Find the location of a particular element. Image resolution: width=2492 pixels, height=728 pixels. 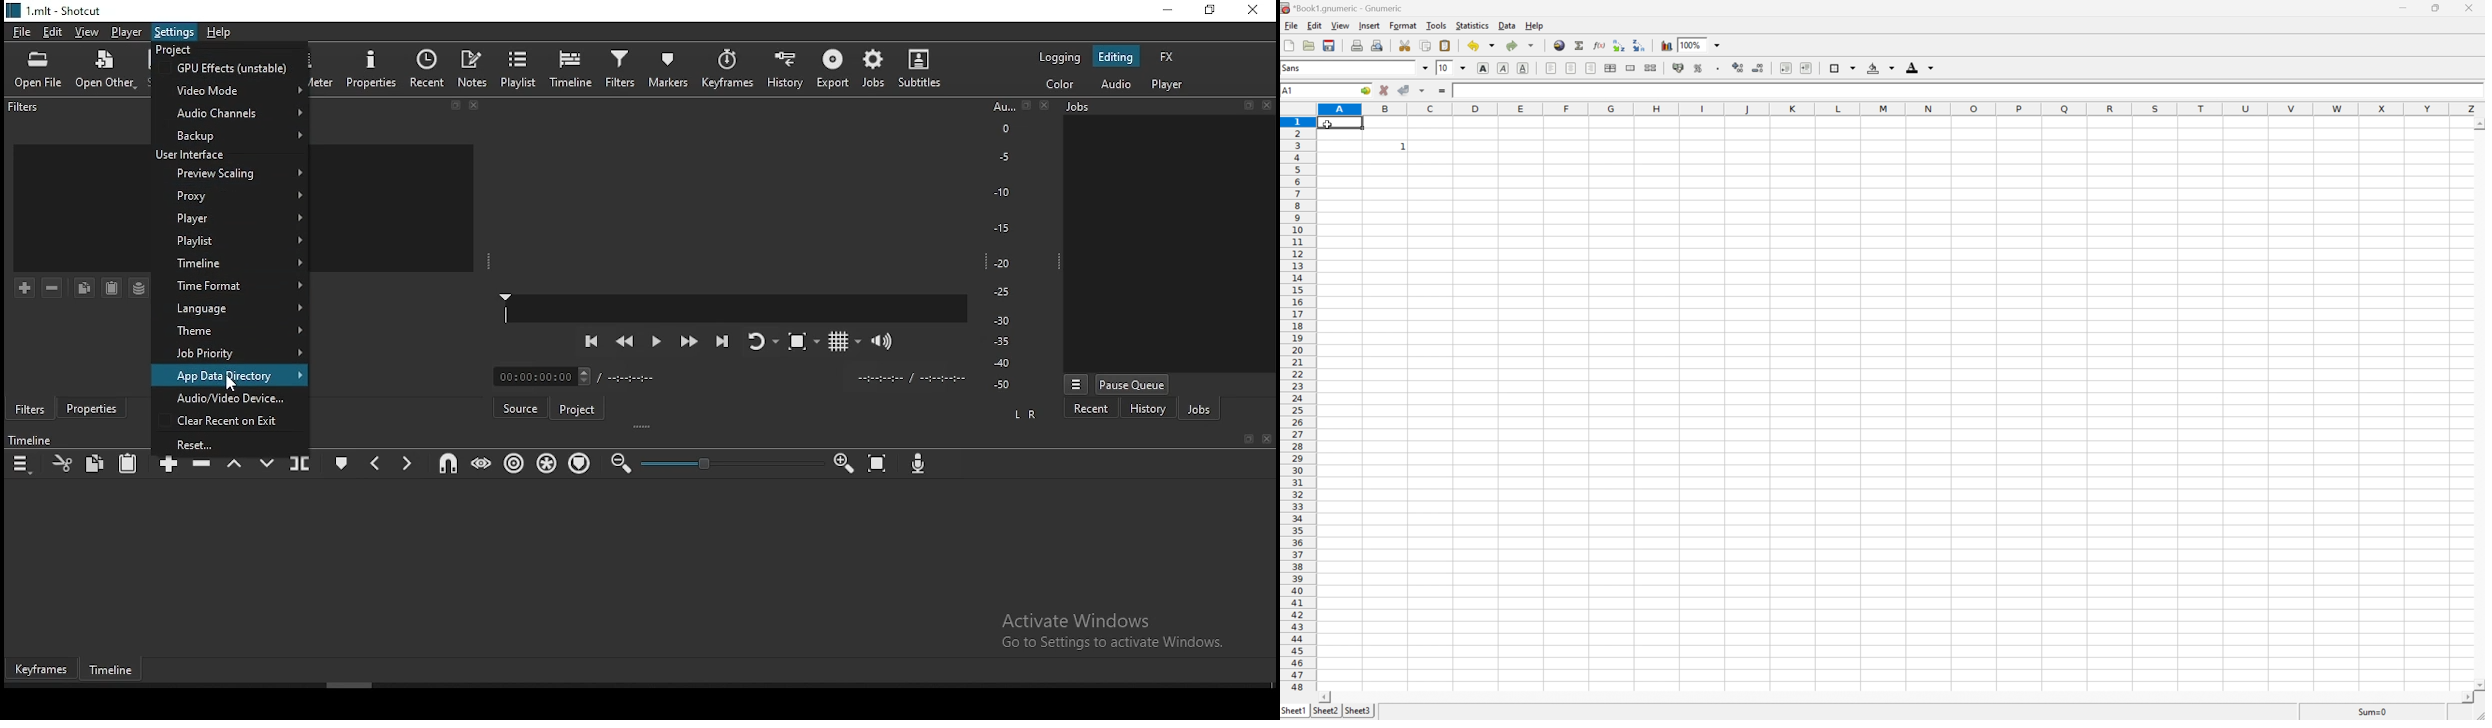

export is located at coordinates (831, 72).